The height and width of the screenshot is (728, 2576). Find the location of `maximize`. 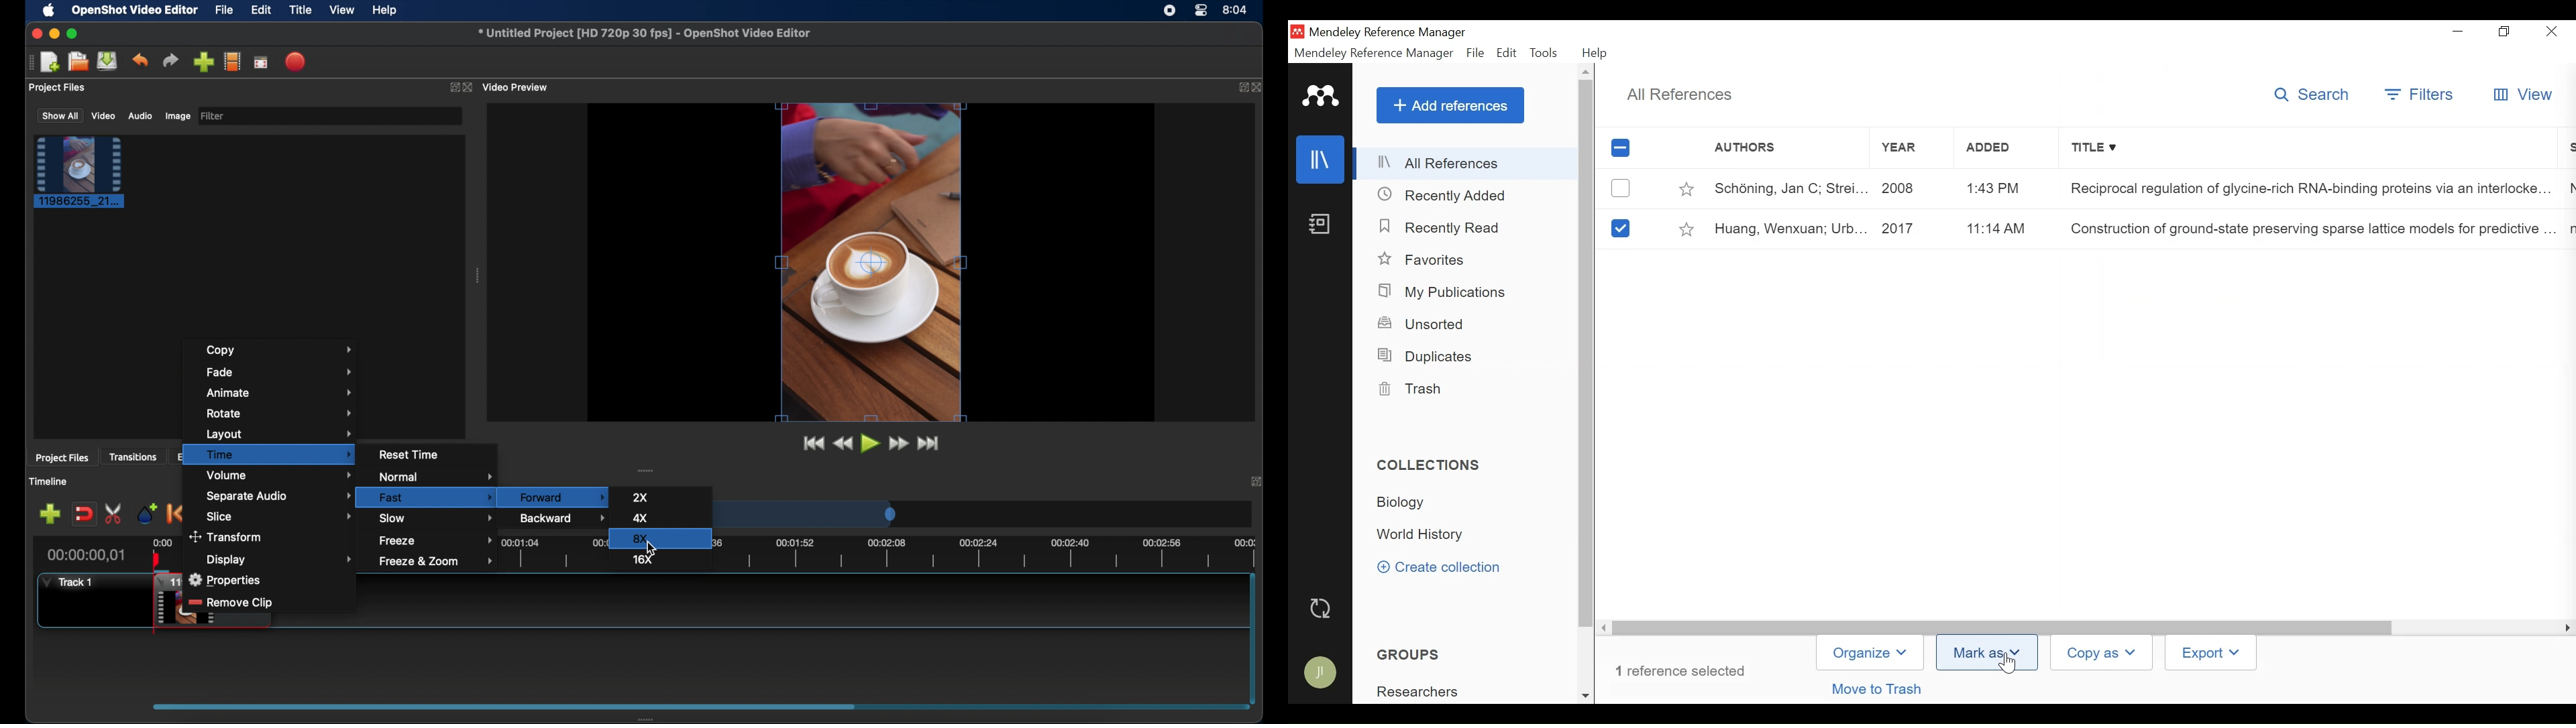

maximize is located at coordinates (74, 34).